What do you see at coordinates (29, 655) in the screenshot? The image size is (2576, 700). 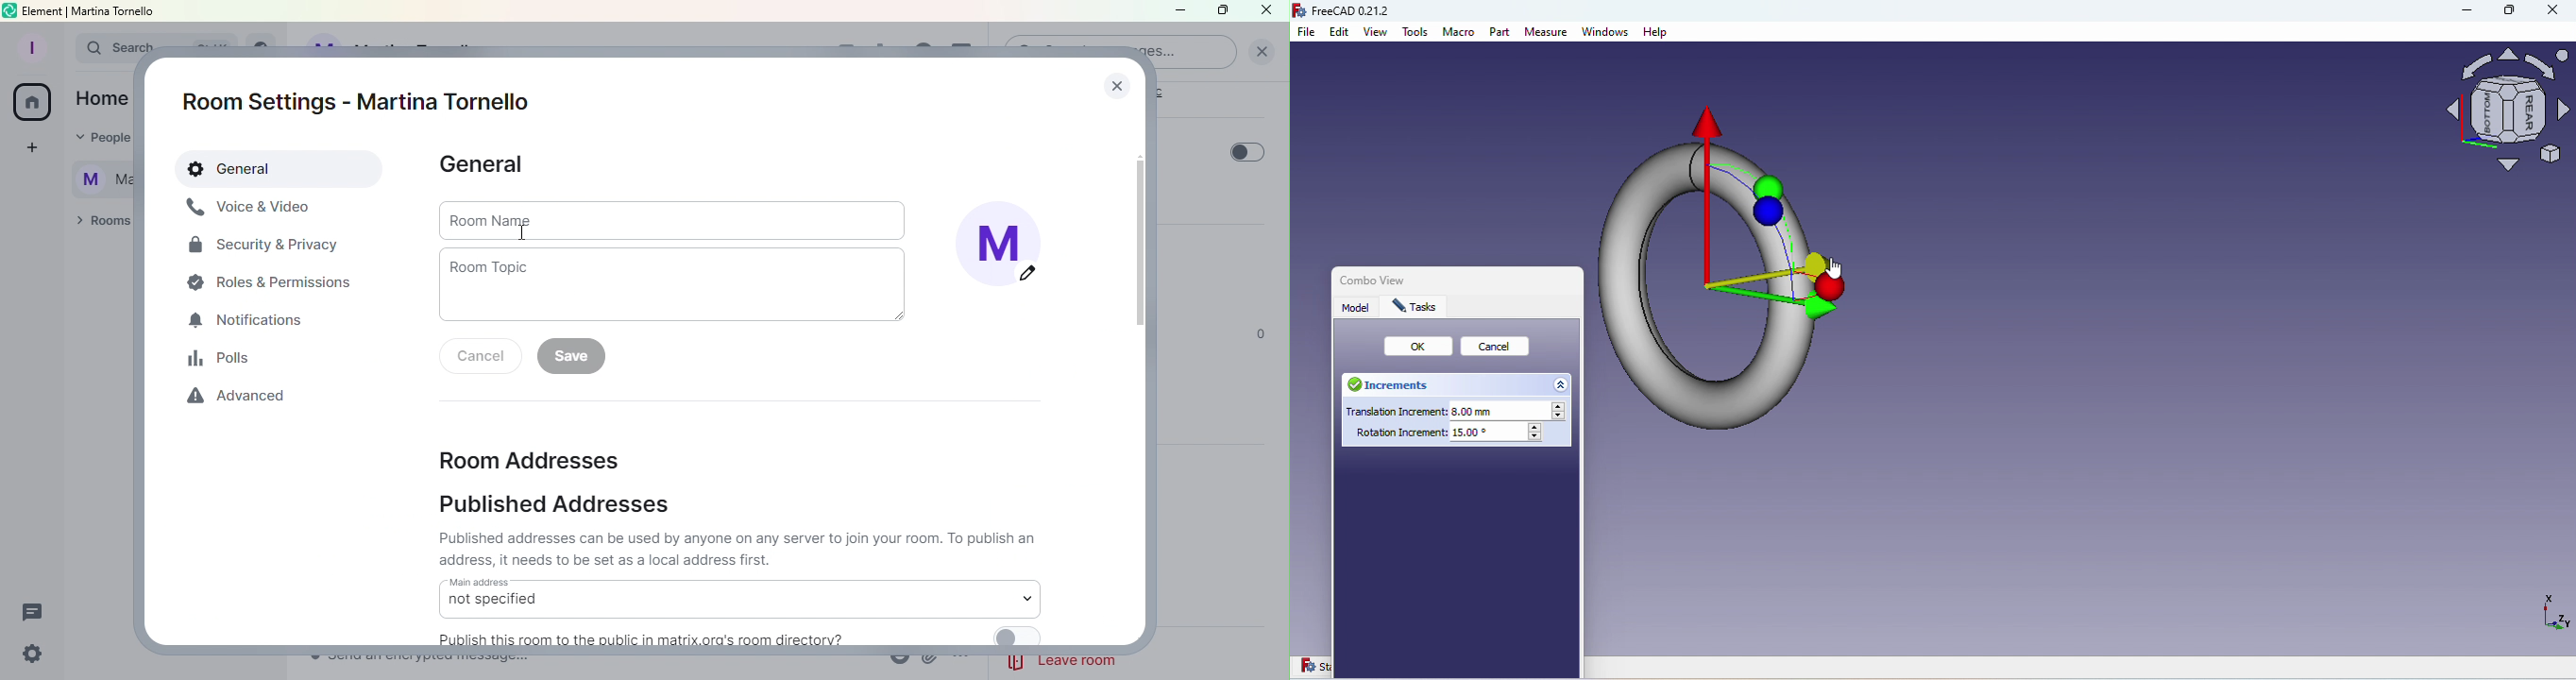 I see `Quick settings` at bounding box center [29, 655].